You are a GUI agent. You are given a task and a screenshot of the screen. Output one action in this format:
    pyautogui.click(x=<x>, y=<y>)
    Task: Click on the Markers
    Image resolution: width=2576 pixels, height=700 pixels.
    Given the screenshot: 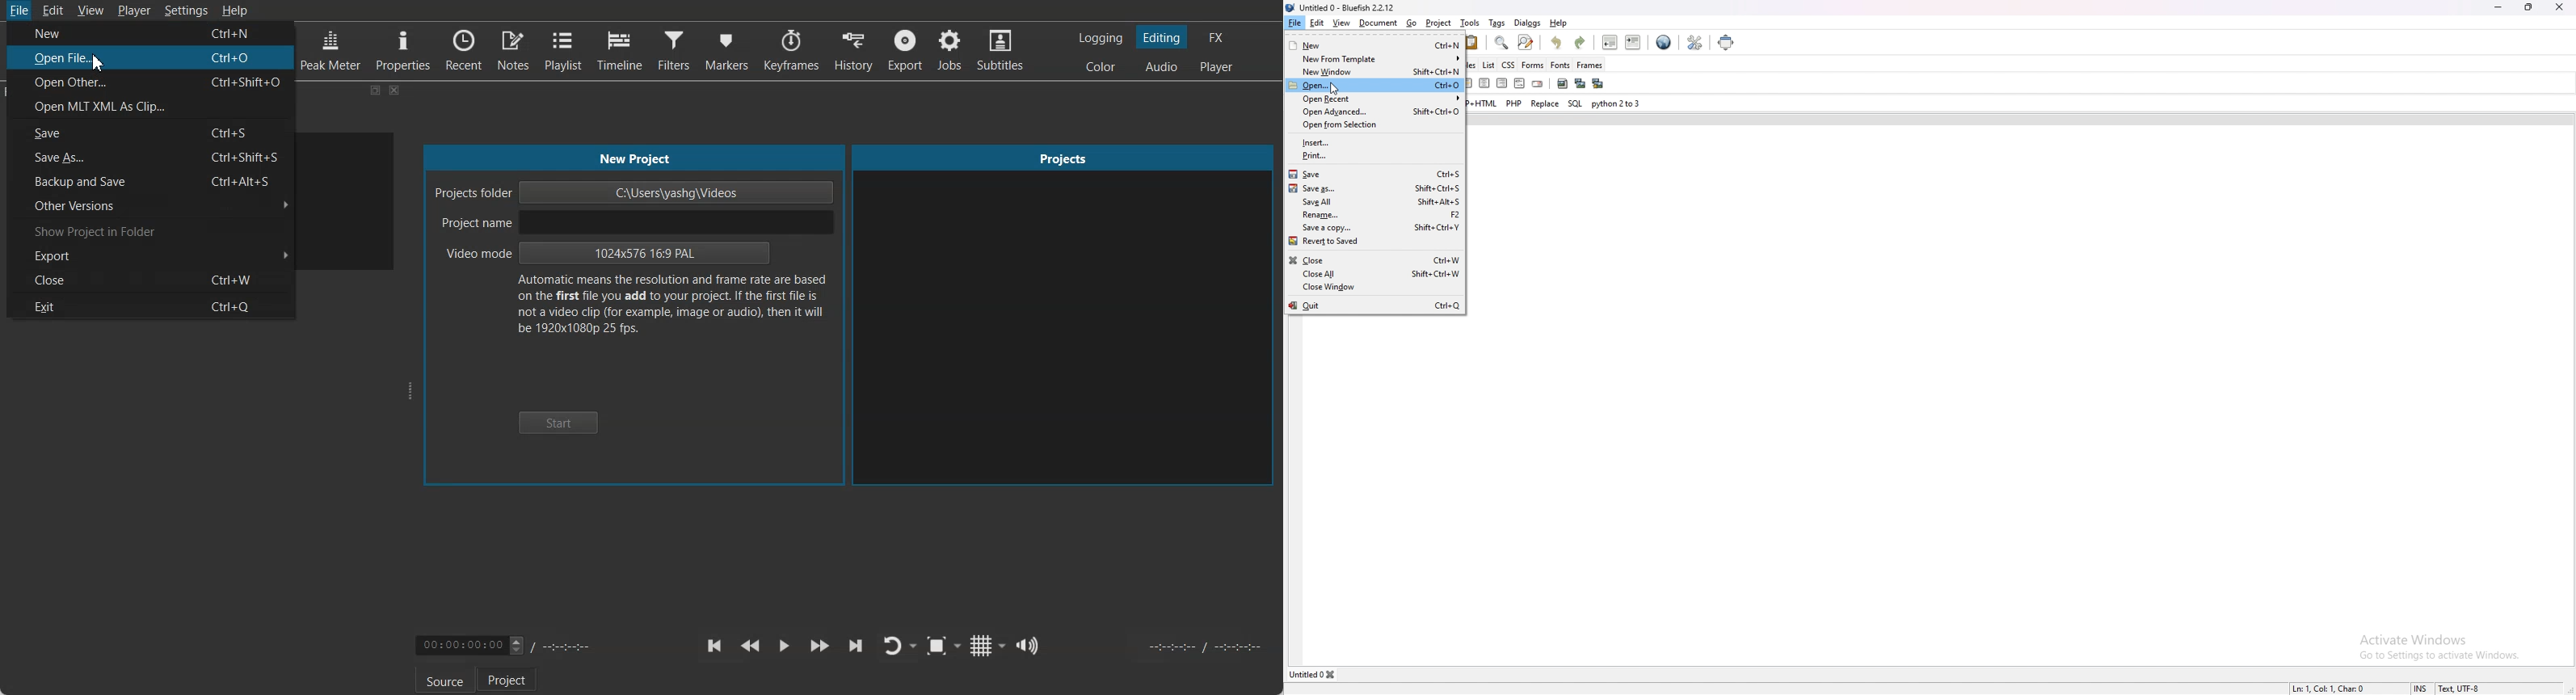 What is the action you would take?
    pyautogui.click(x=726, y=51)
    